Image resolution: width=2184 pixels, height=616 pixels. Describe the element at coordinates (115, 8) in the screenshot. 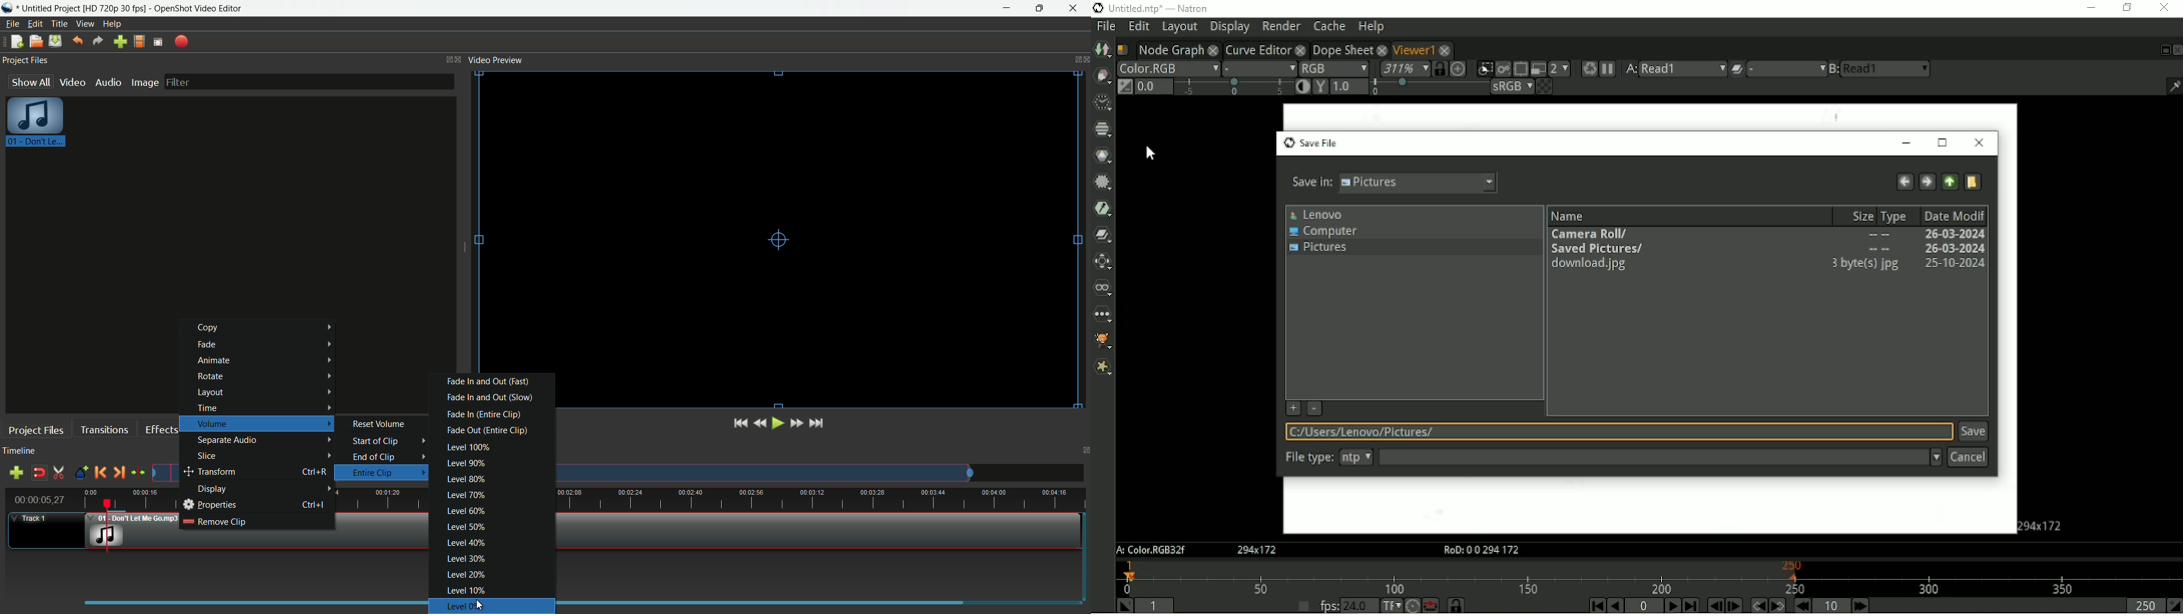

I see `profile` at that location.